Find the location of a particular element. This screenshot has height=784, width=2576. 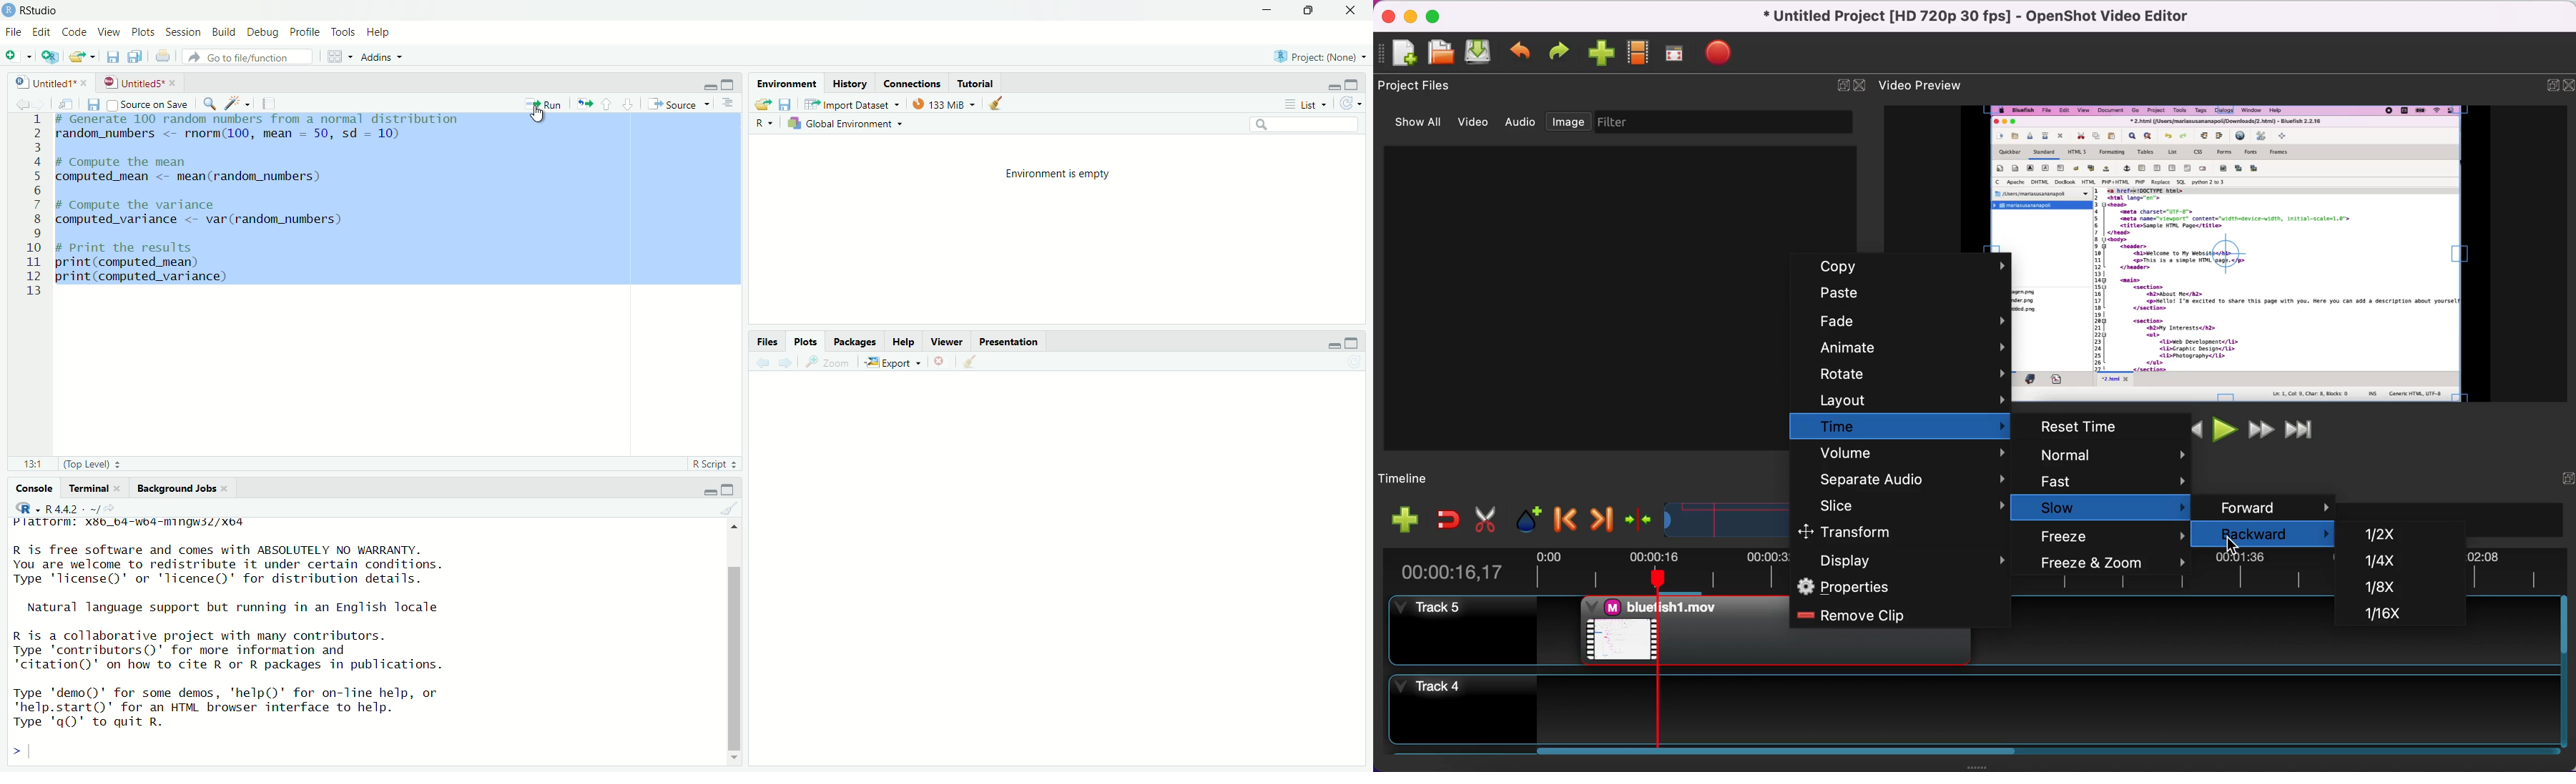

file is located at coordinates (13, 33).